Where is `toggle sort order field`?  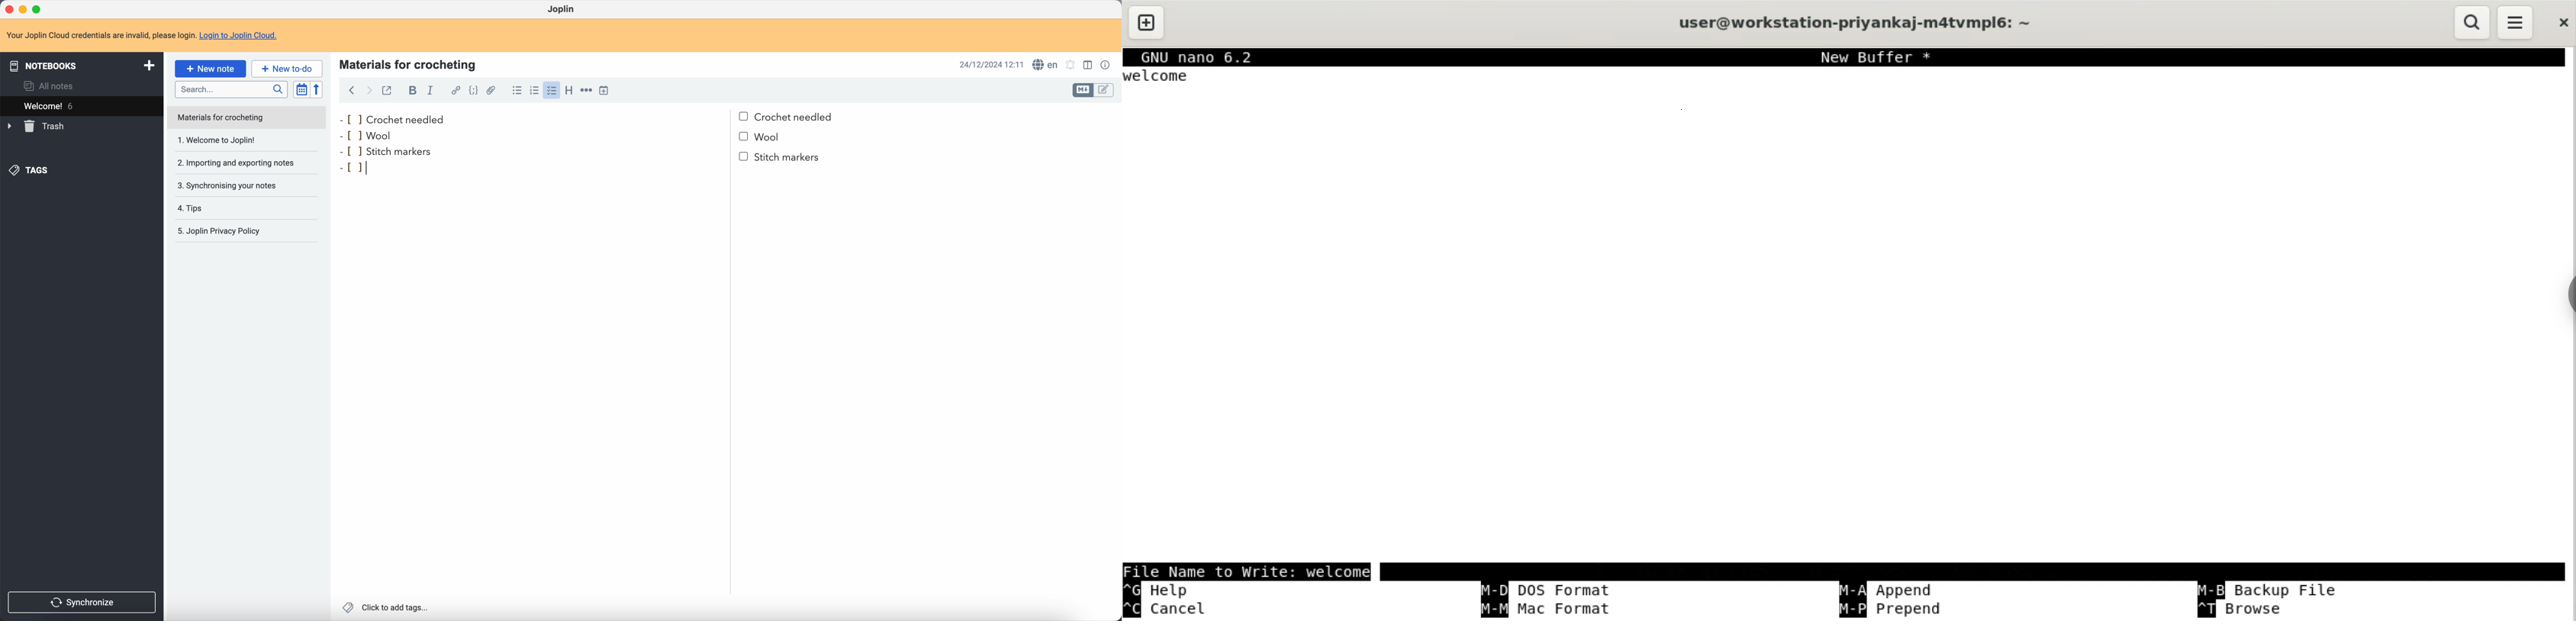 toggle sort order field is located at coordinates (301, 89).